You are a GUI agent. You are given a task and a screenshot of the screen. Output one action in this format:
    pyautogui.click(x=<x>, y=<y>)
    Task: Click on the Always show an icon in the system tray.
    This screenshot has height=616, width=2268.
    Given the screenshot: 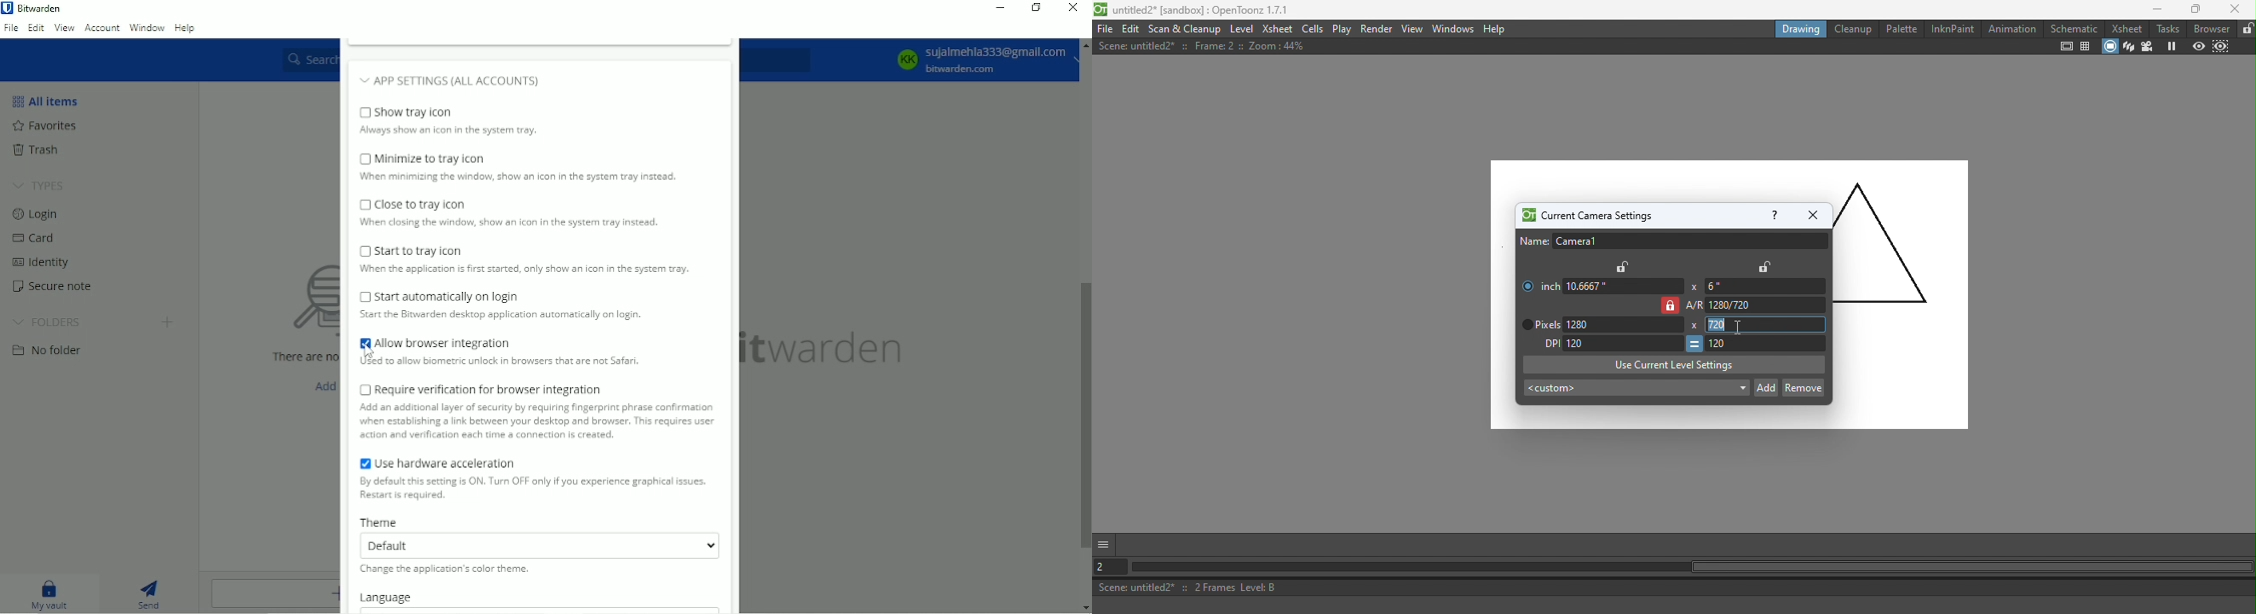 What is the action you would take?
    pyautogui.click(x=450, y=132)
    